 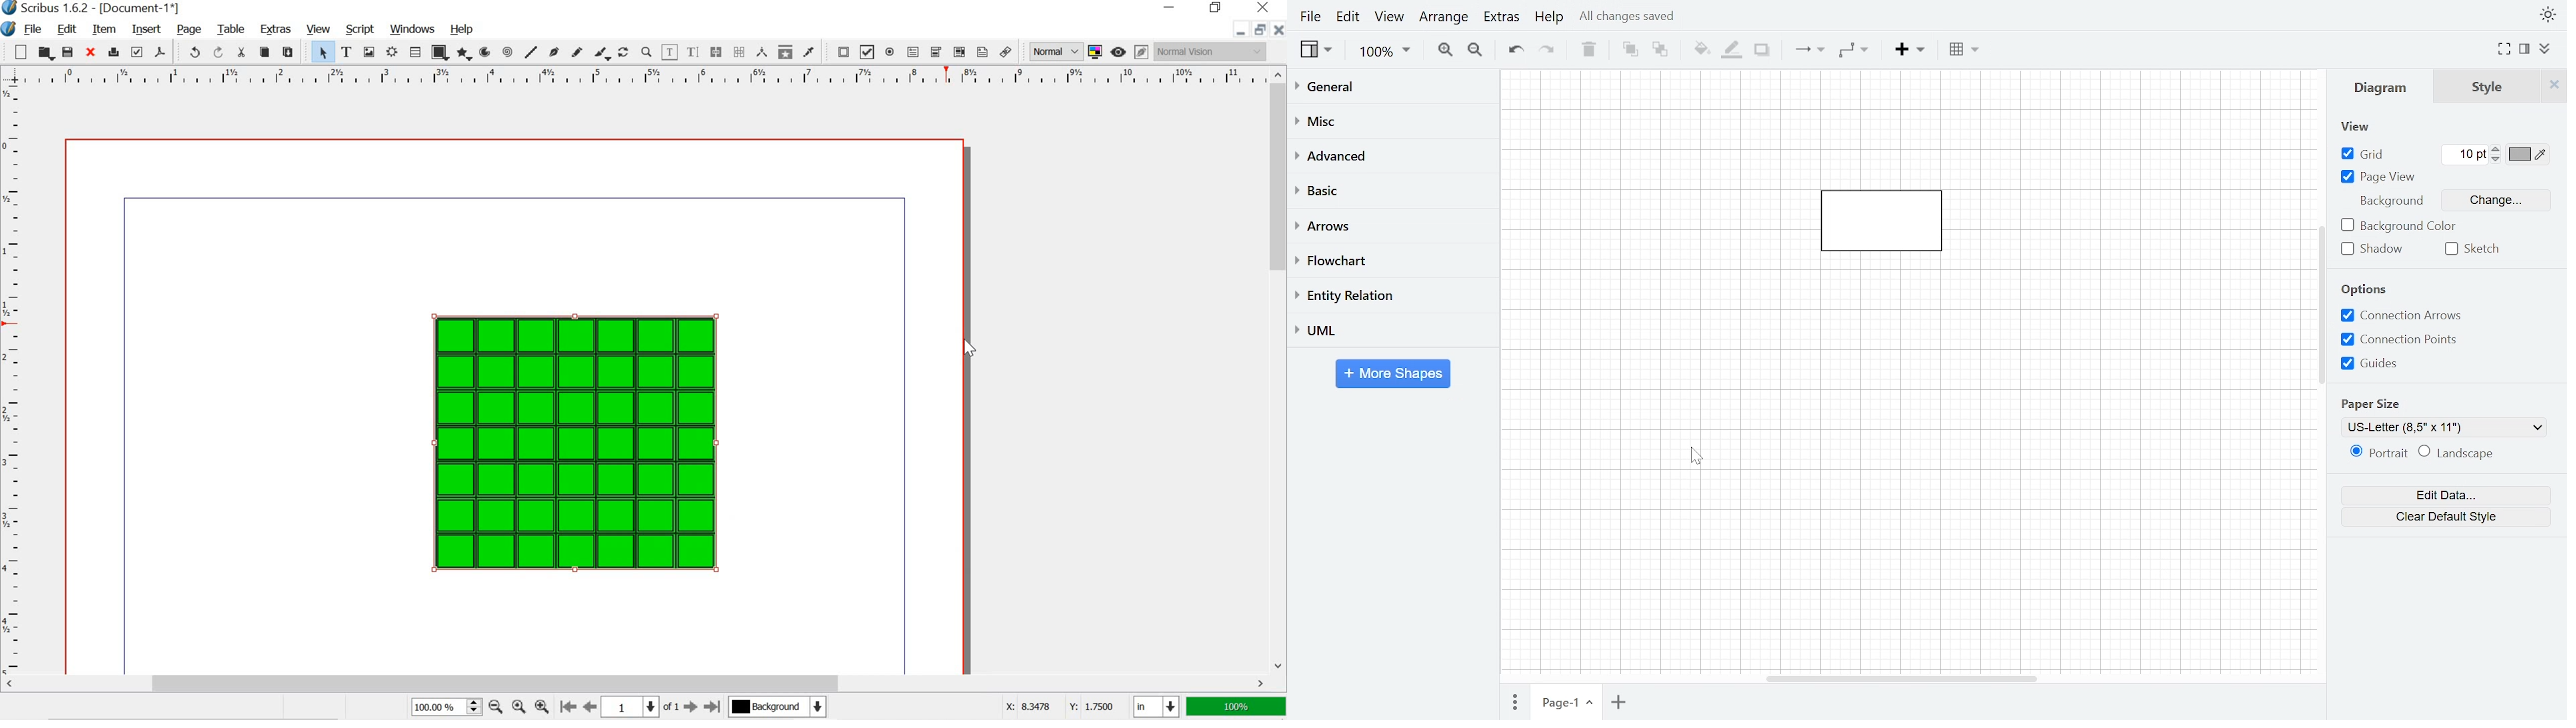 I want to click on open, so click(x=45, y=53).